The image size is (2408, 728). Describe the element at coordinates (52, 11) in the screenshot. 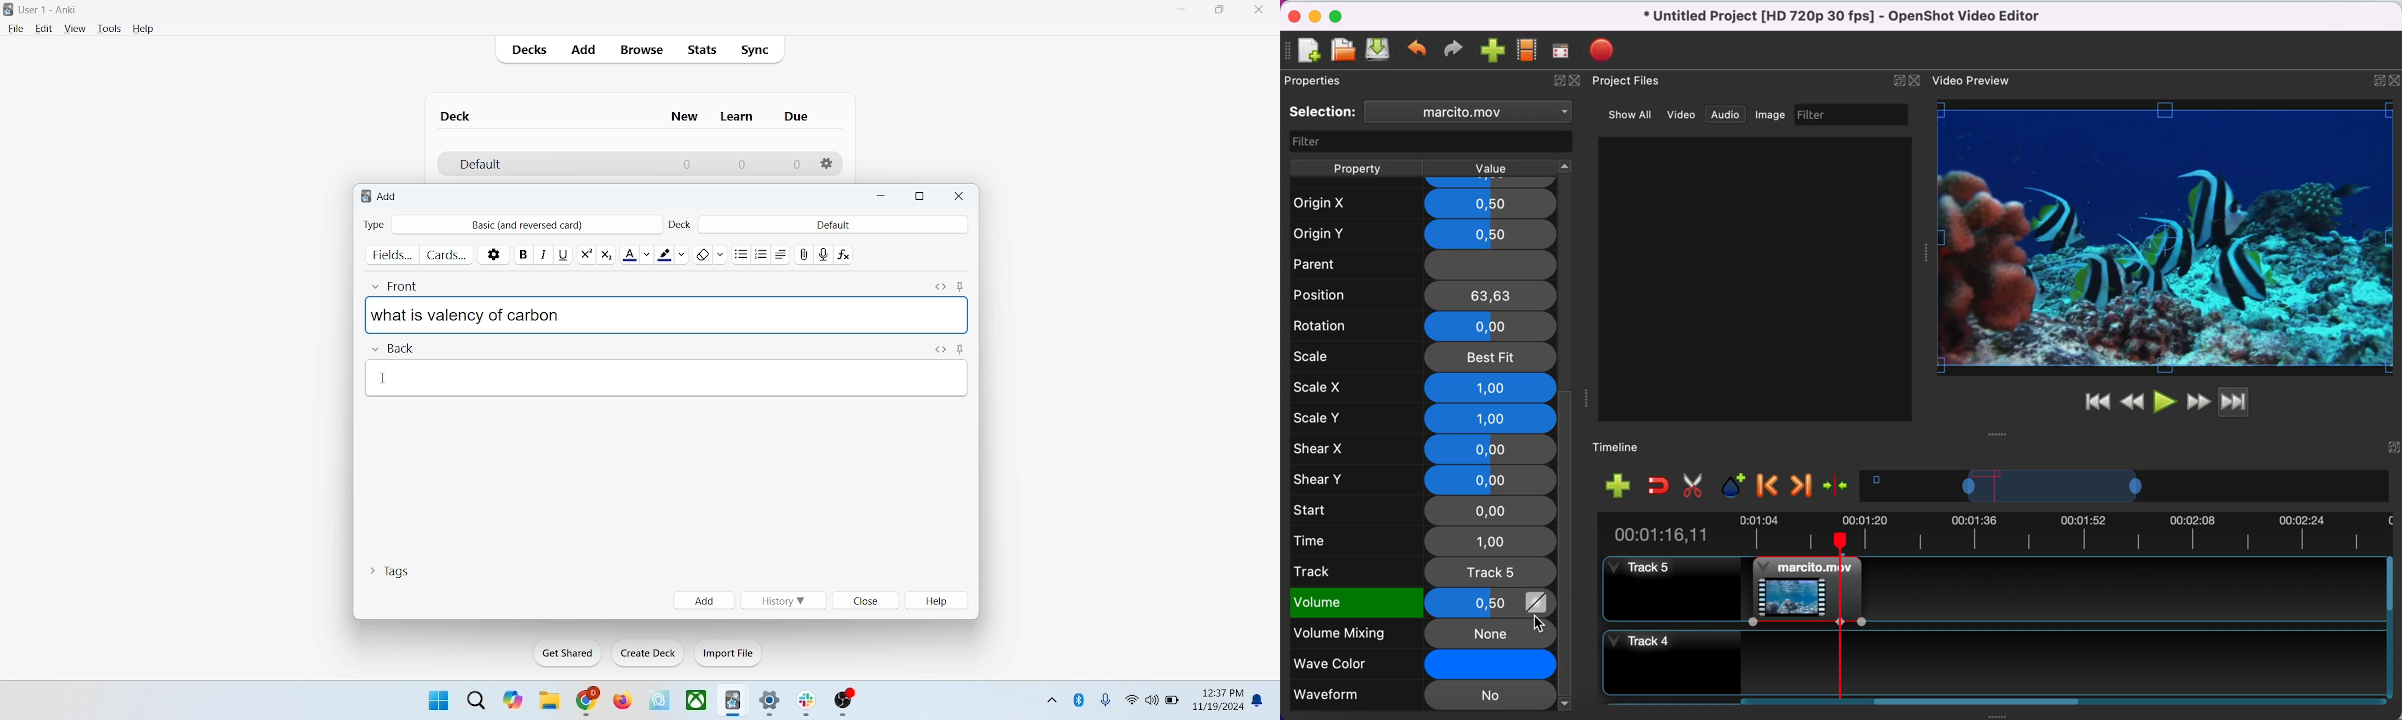

I see `User-1 Anki` at that location.